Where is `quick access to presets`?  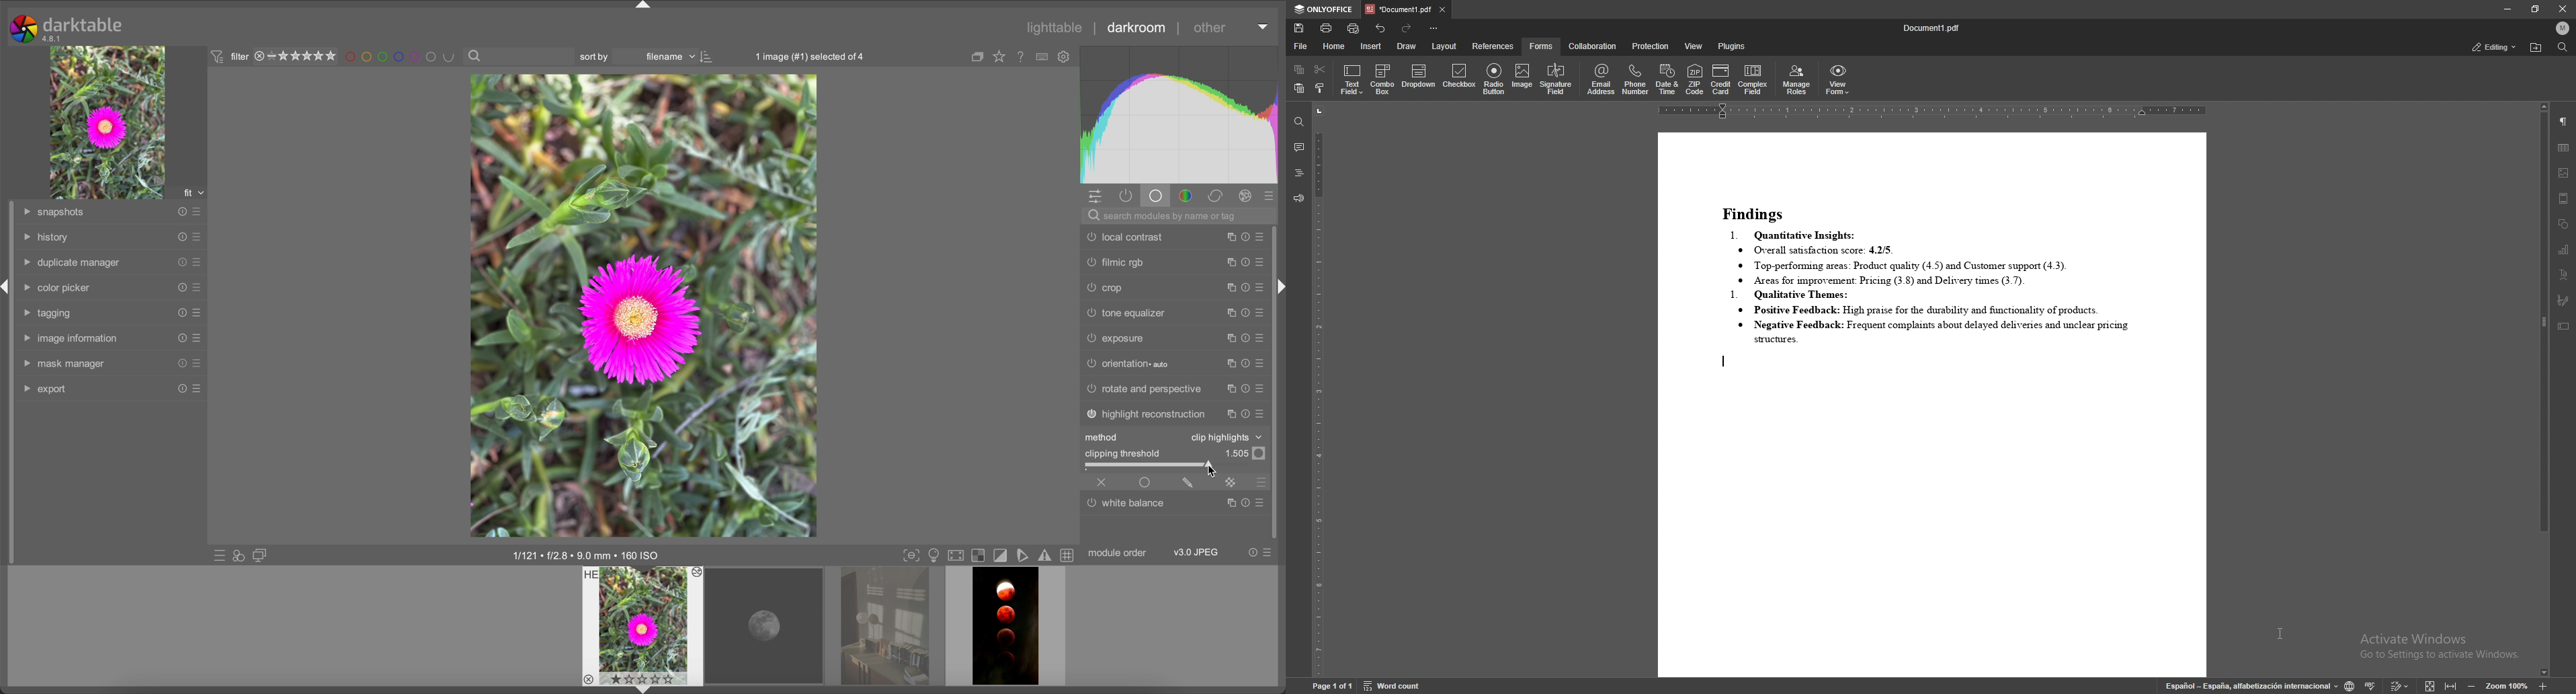 quick access to presets is located at coordinates (219, 555).